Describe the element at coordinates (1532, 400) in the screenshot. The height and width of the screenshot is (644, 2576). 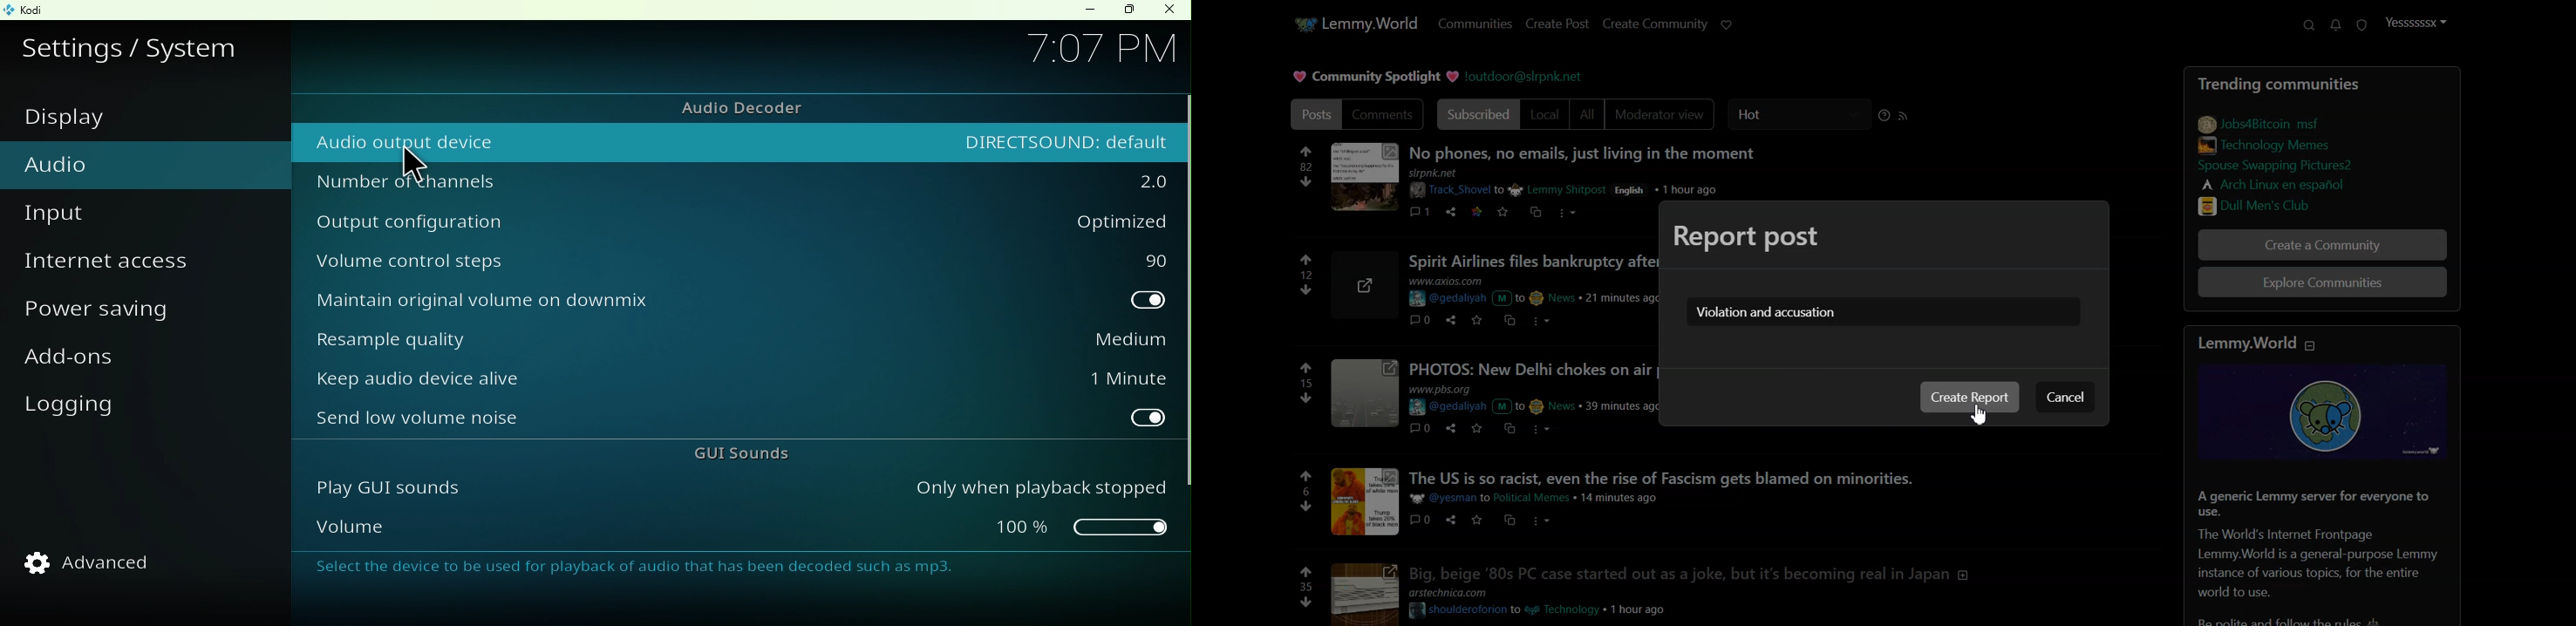
I see `post details` at that location.